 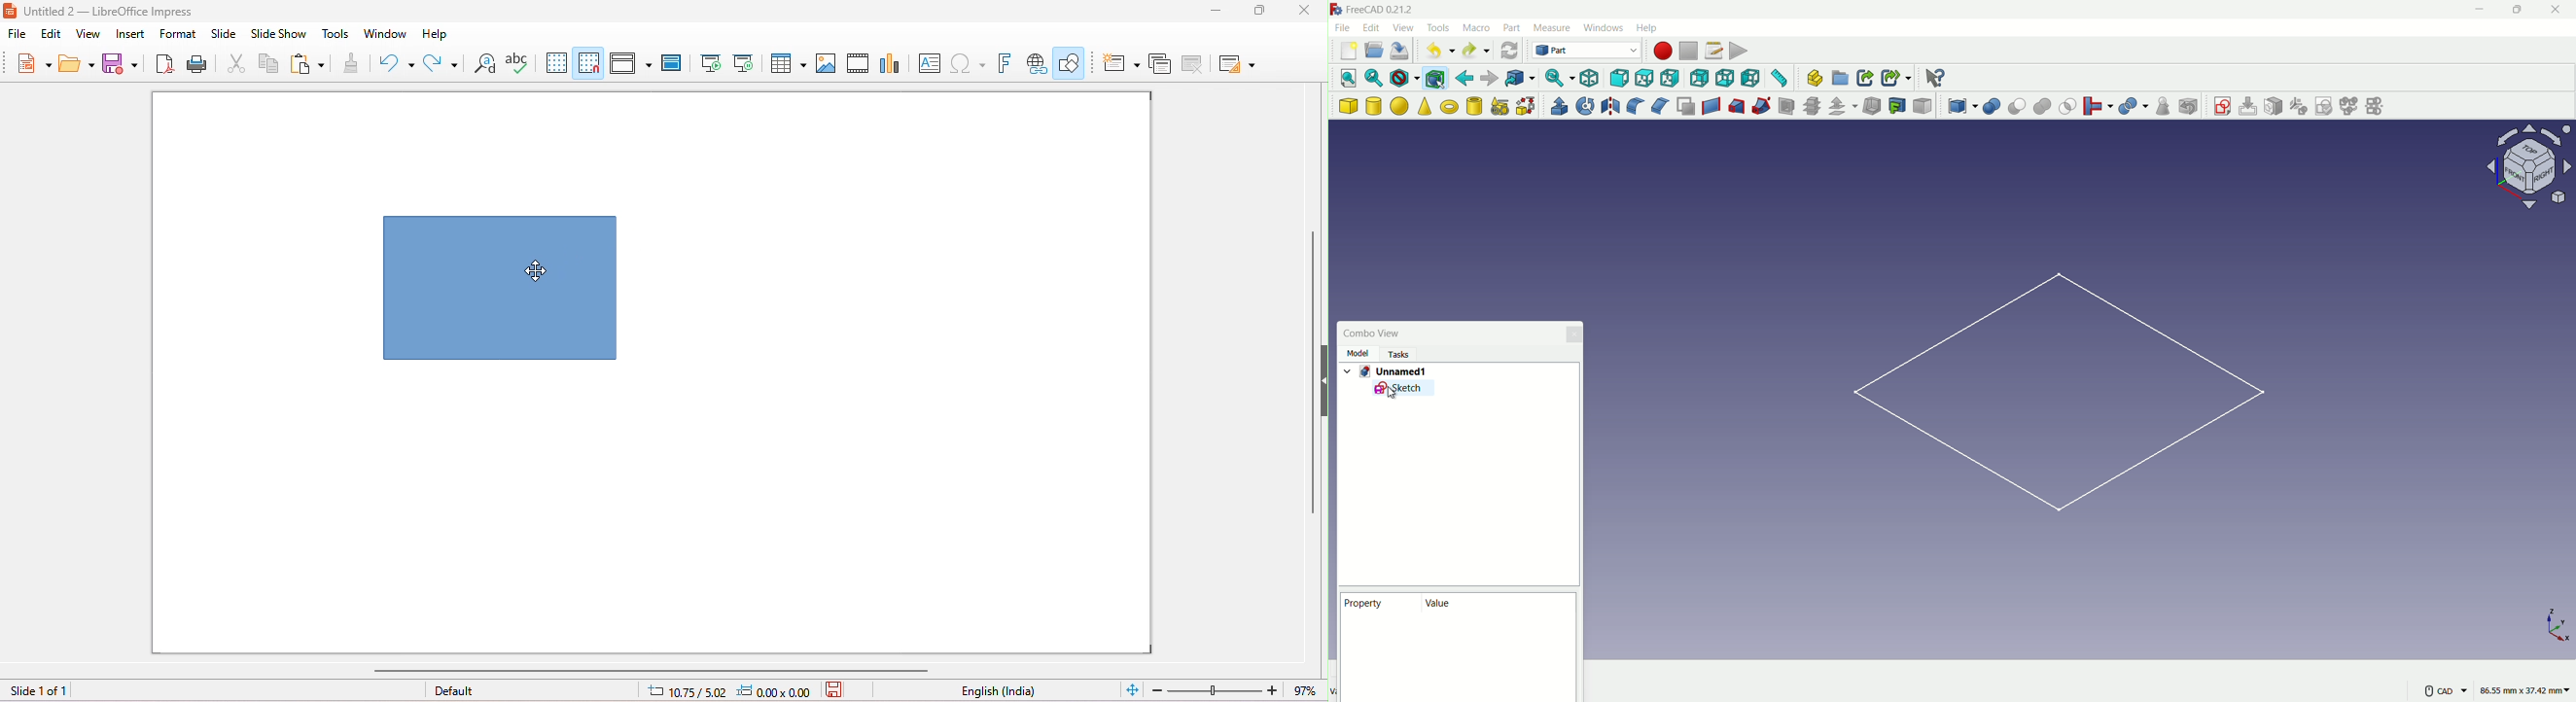 What do you see at coordinates (1560, 105) in the screenshot?
I see `extrude` at bounding box center [1560, 105].